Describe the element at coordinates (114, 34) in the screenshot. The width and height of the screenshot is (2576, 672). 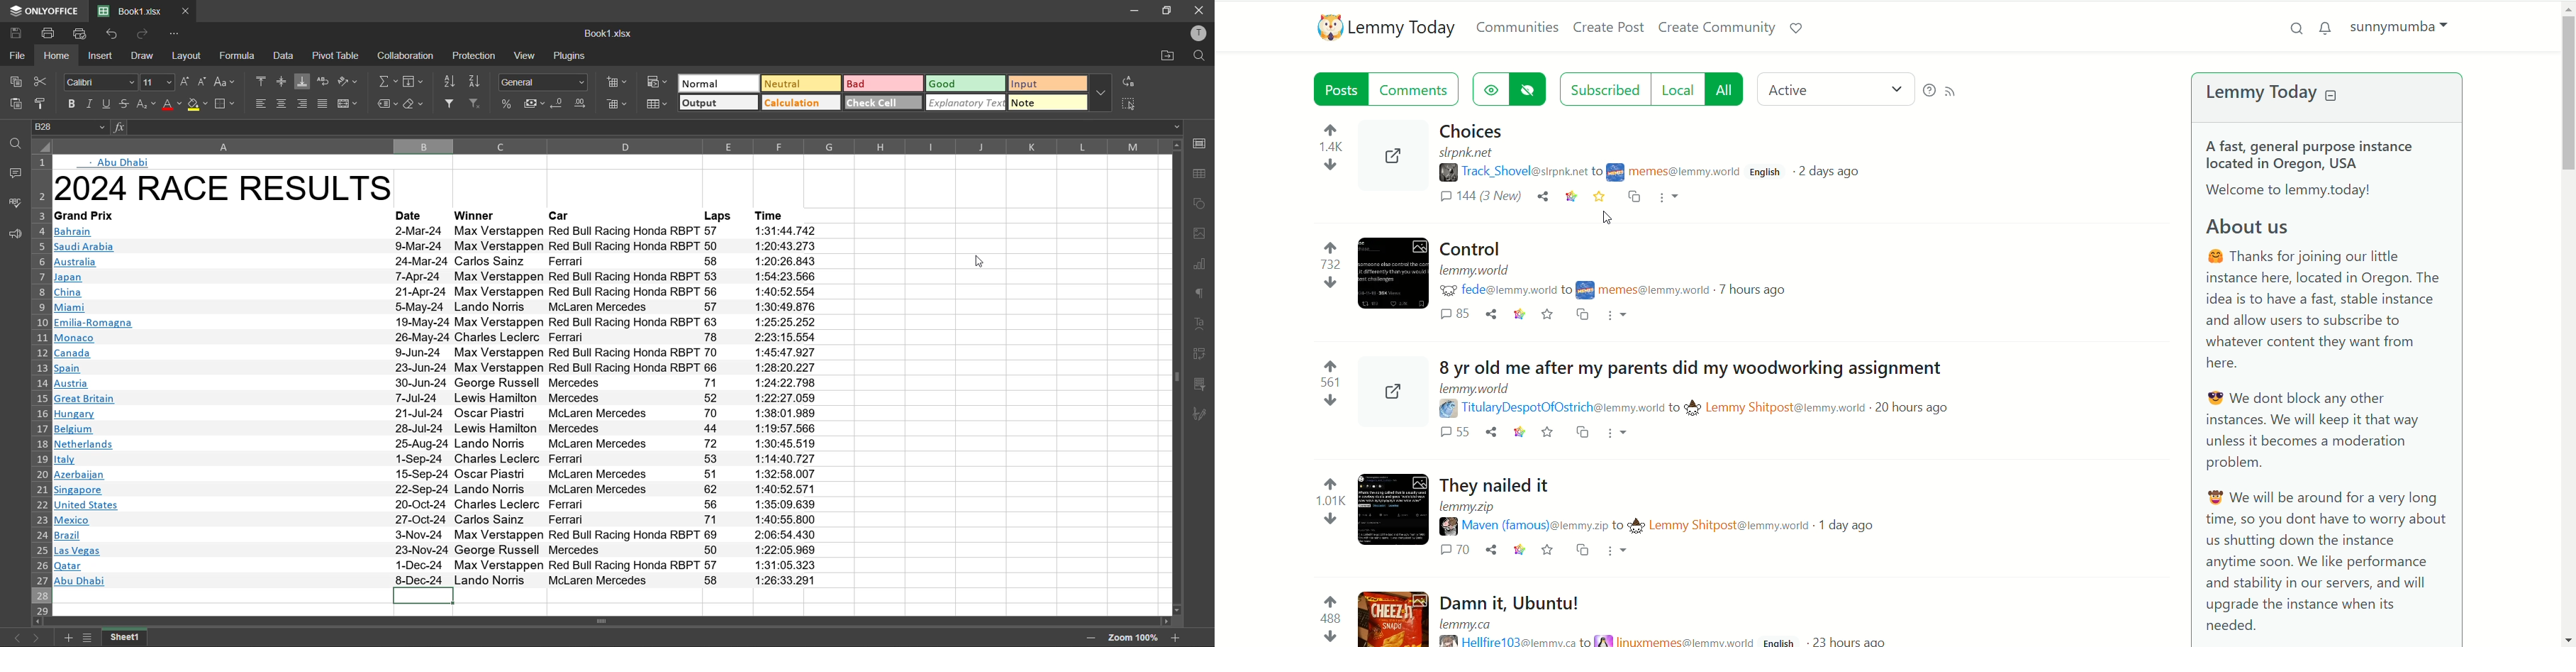
I see `undo` at that location.